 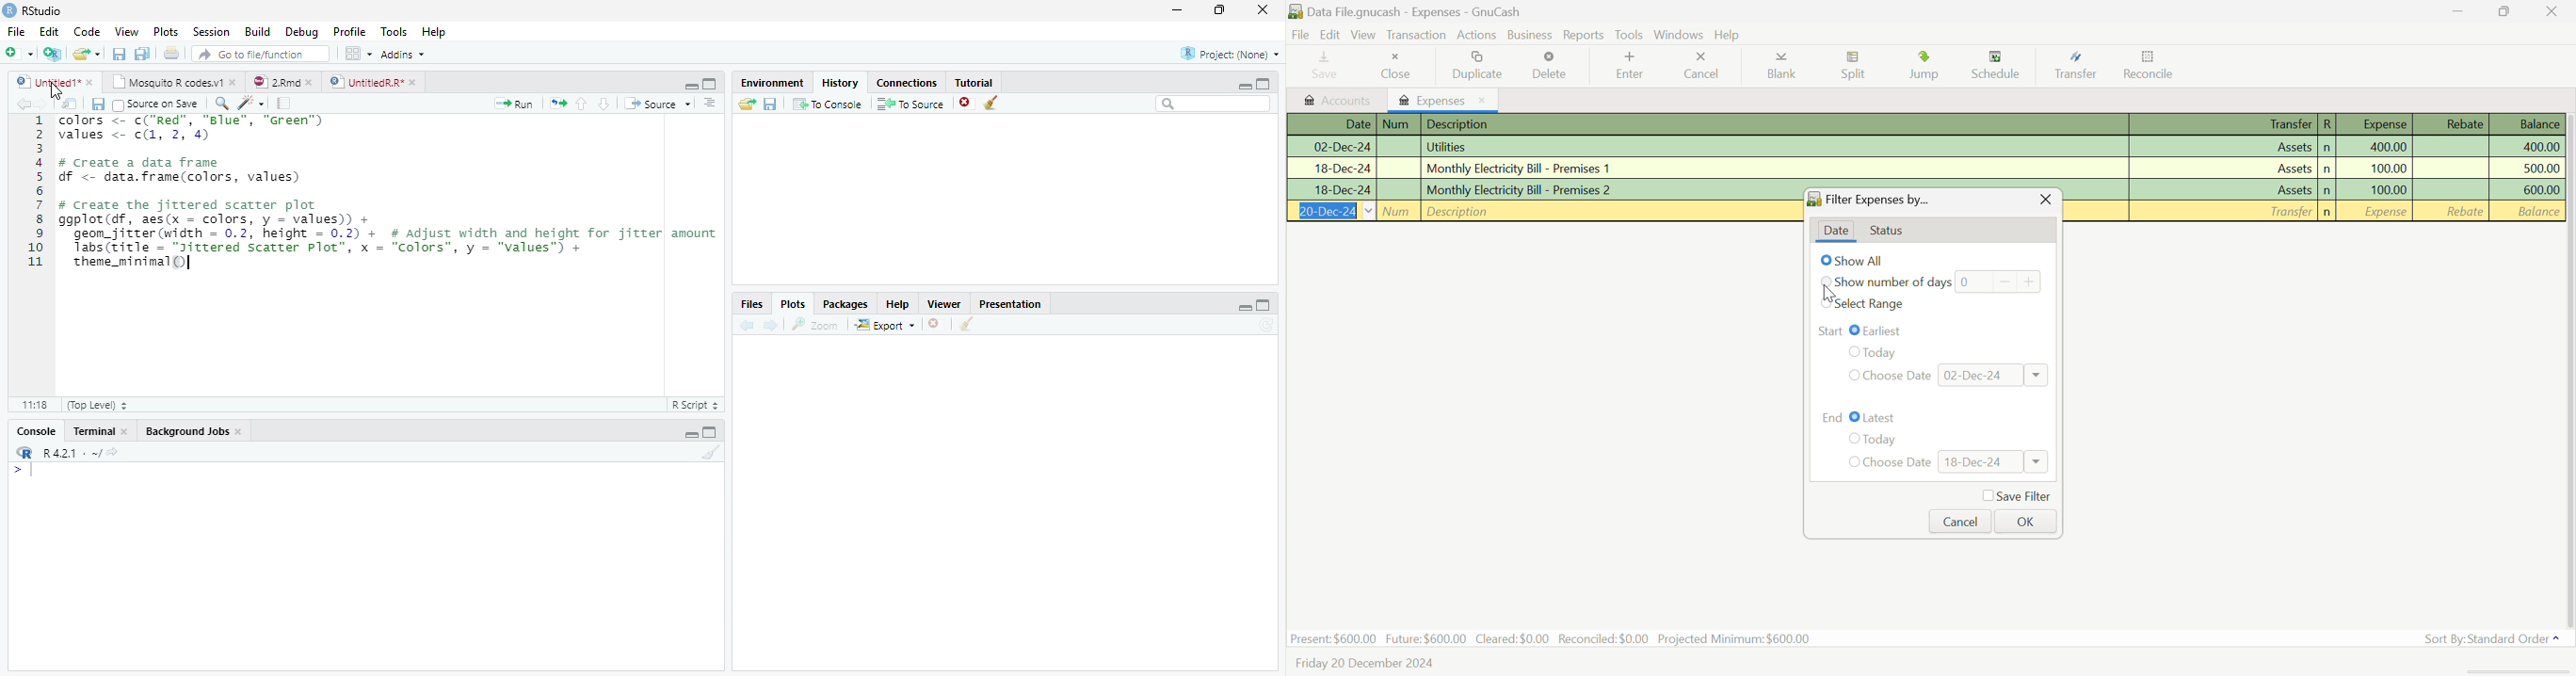 I want to click on Cleared, so click(x=1513, y=639).